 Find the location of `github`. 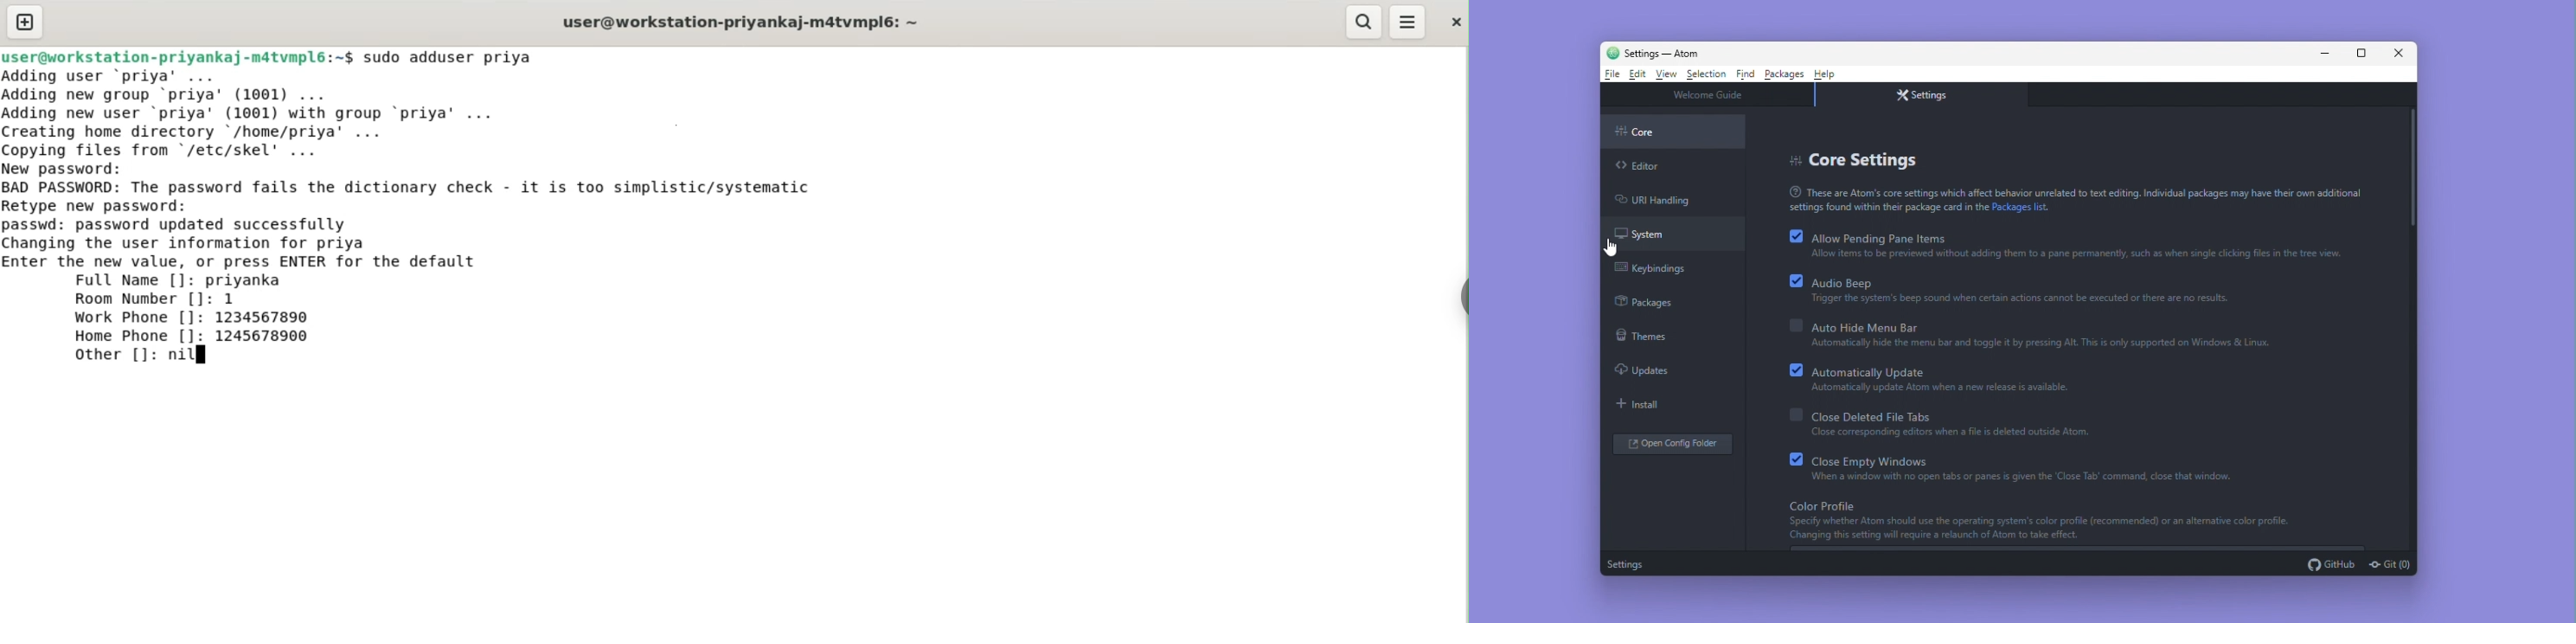

github is located at coordinates (2323, 563).